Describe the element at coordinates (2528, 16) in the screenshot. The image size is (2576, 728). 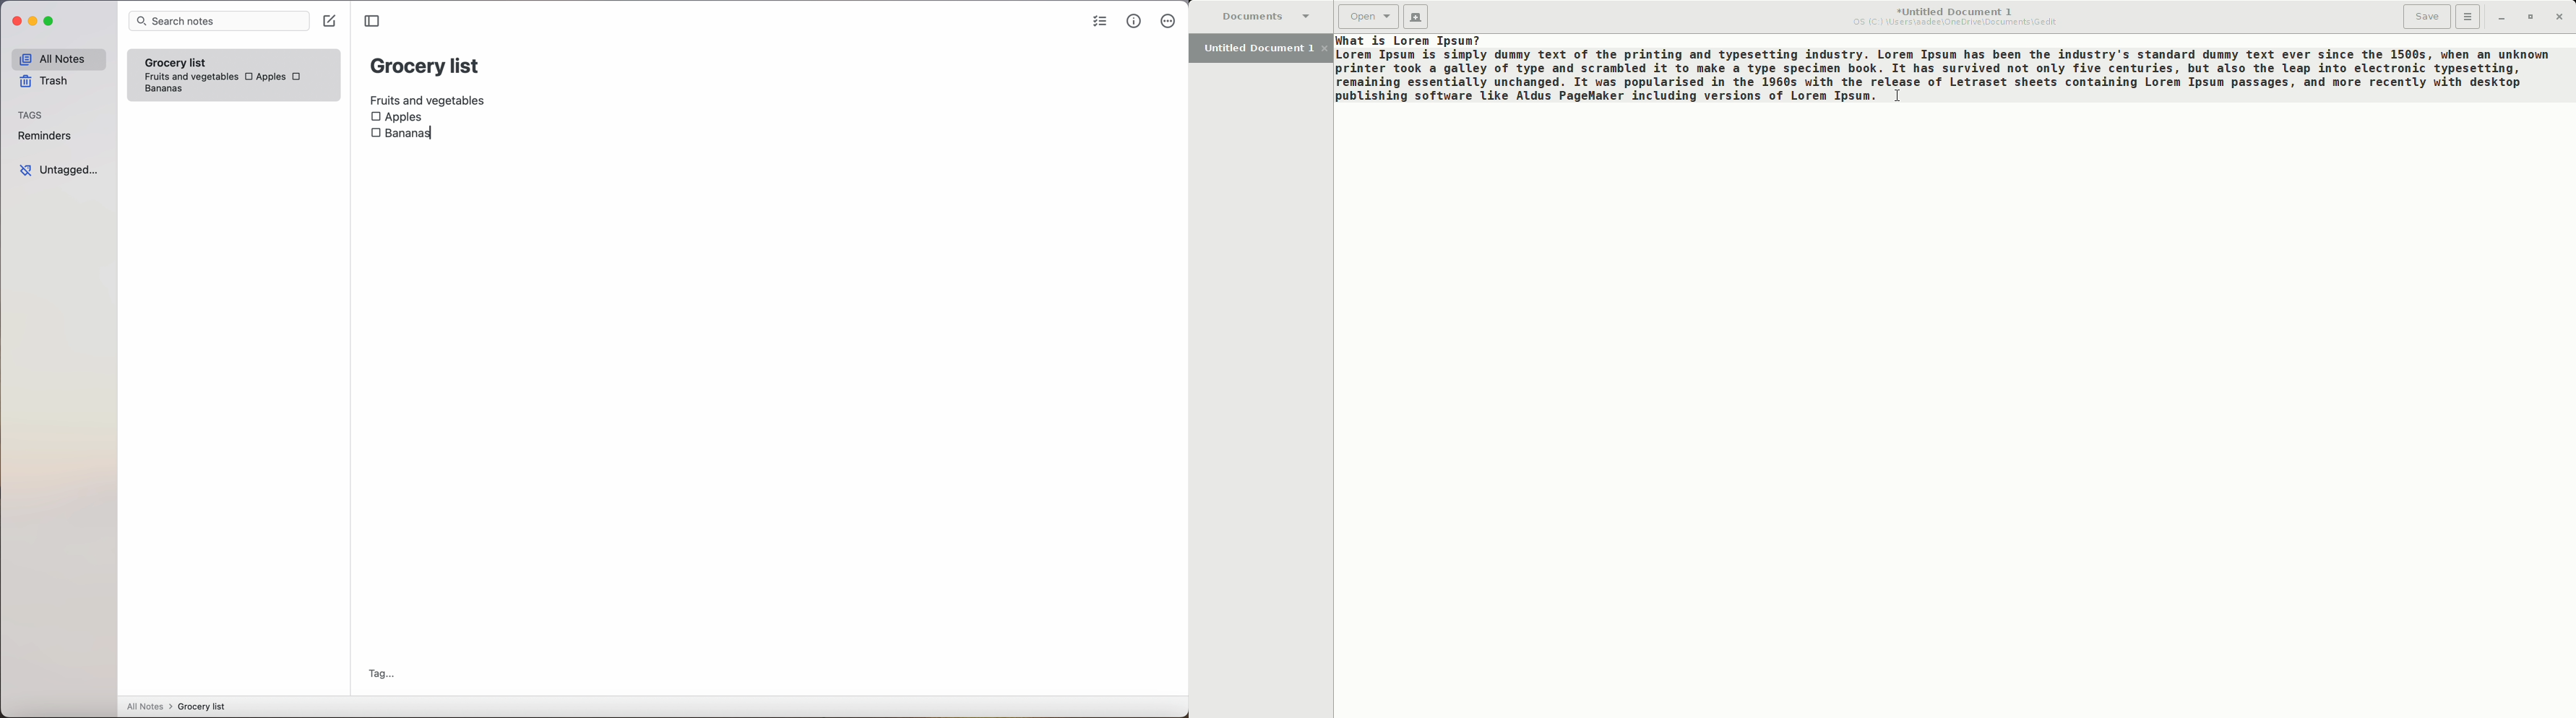
I see `Restore` at that location.